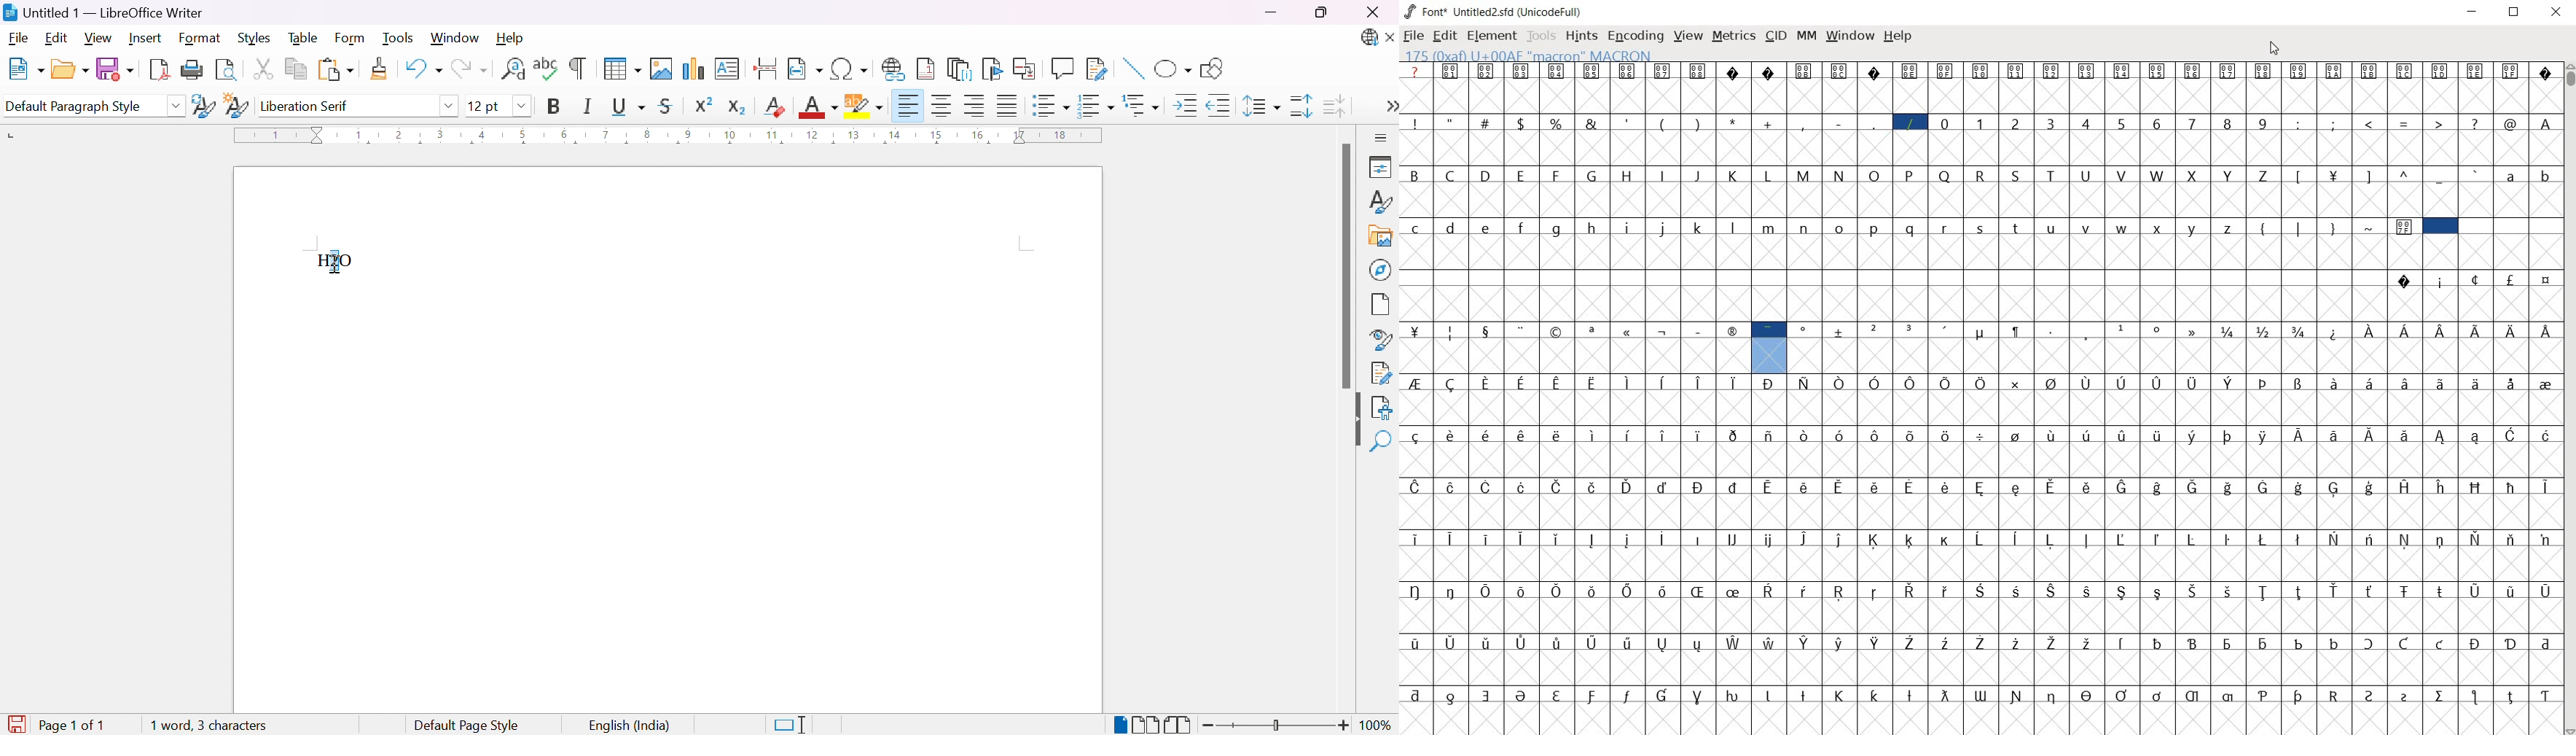  What do you see at coordinates (1381, 269) in the screenshot?
I see `Navigator` at bounding box center [1381, 269].